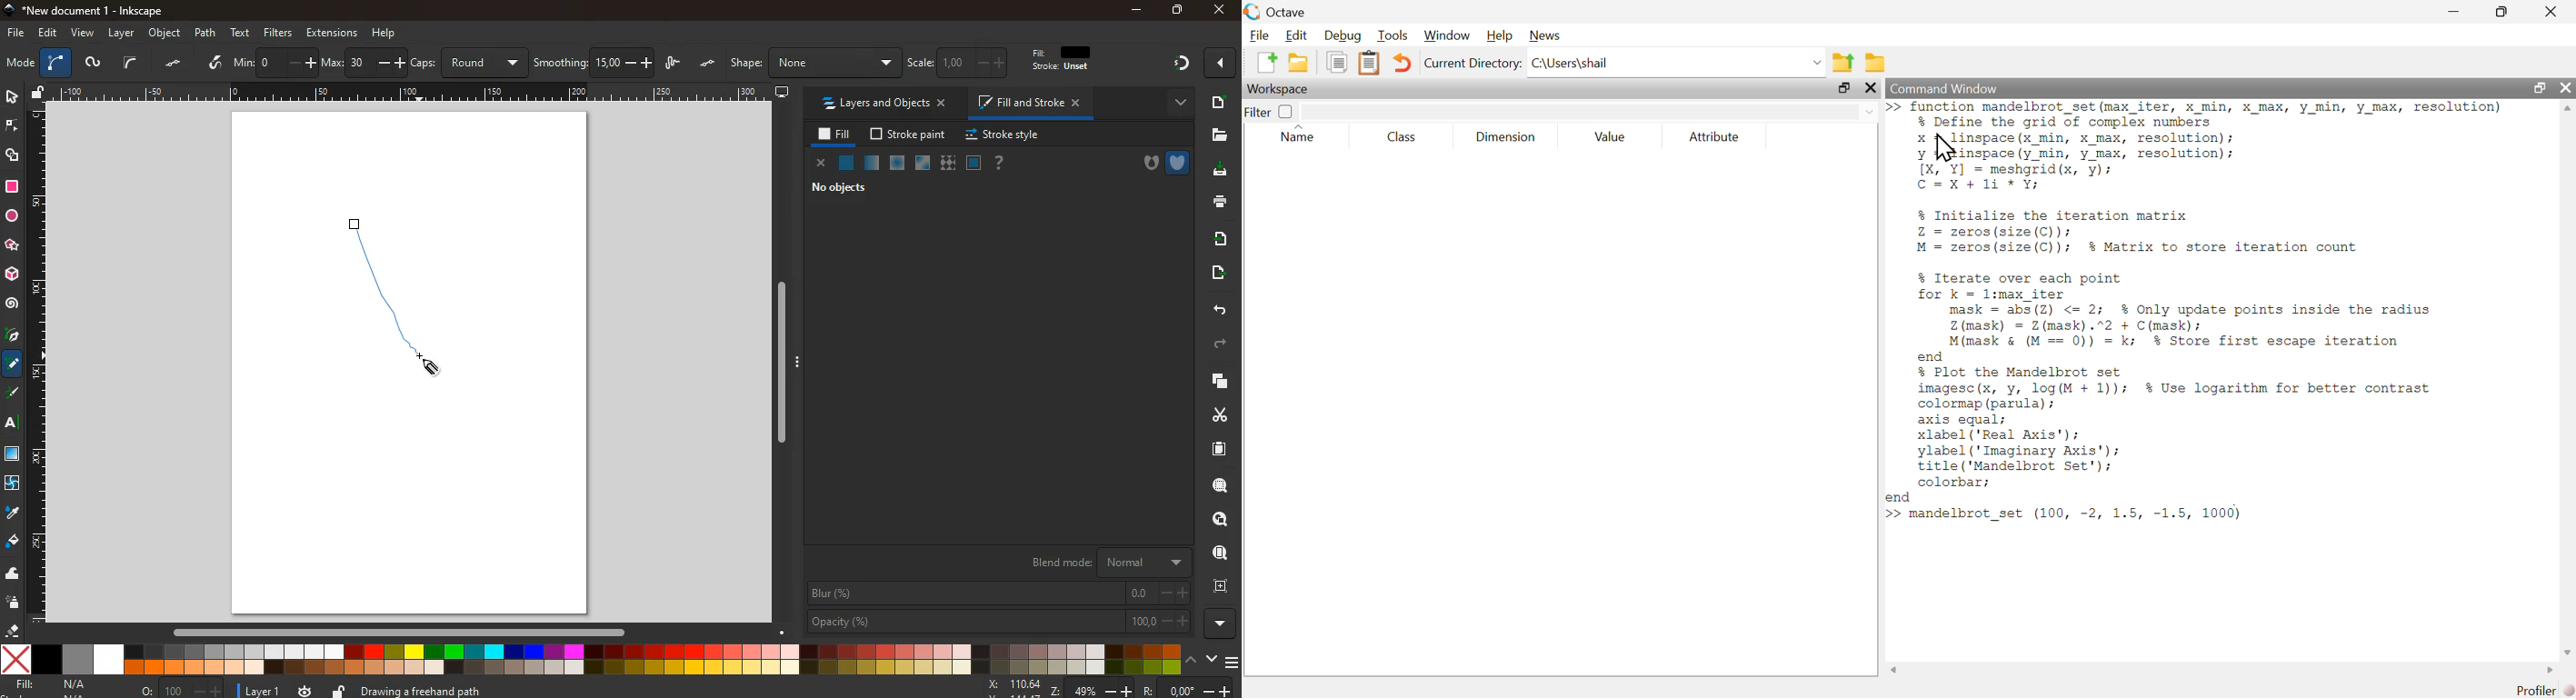 Image resolution: width=2576 pixels, height=700 pixels. I want to click on Window, so click(1445, 36).